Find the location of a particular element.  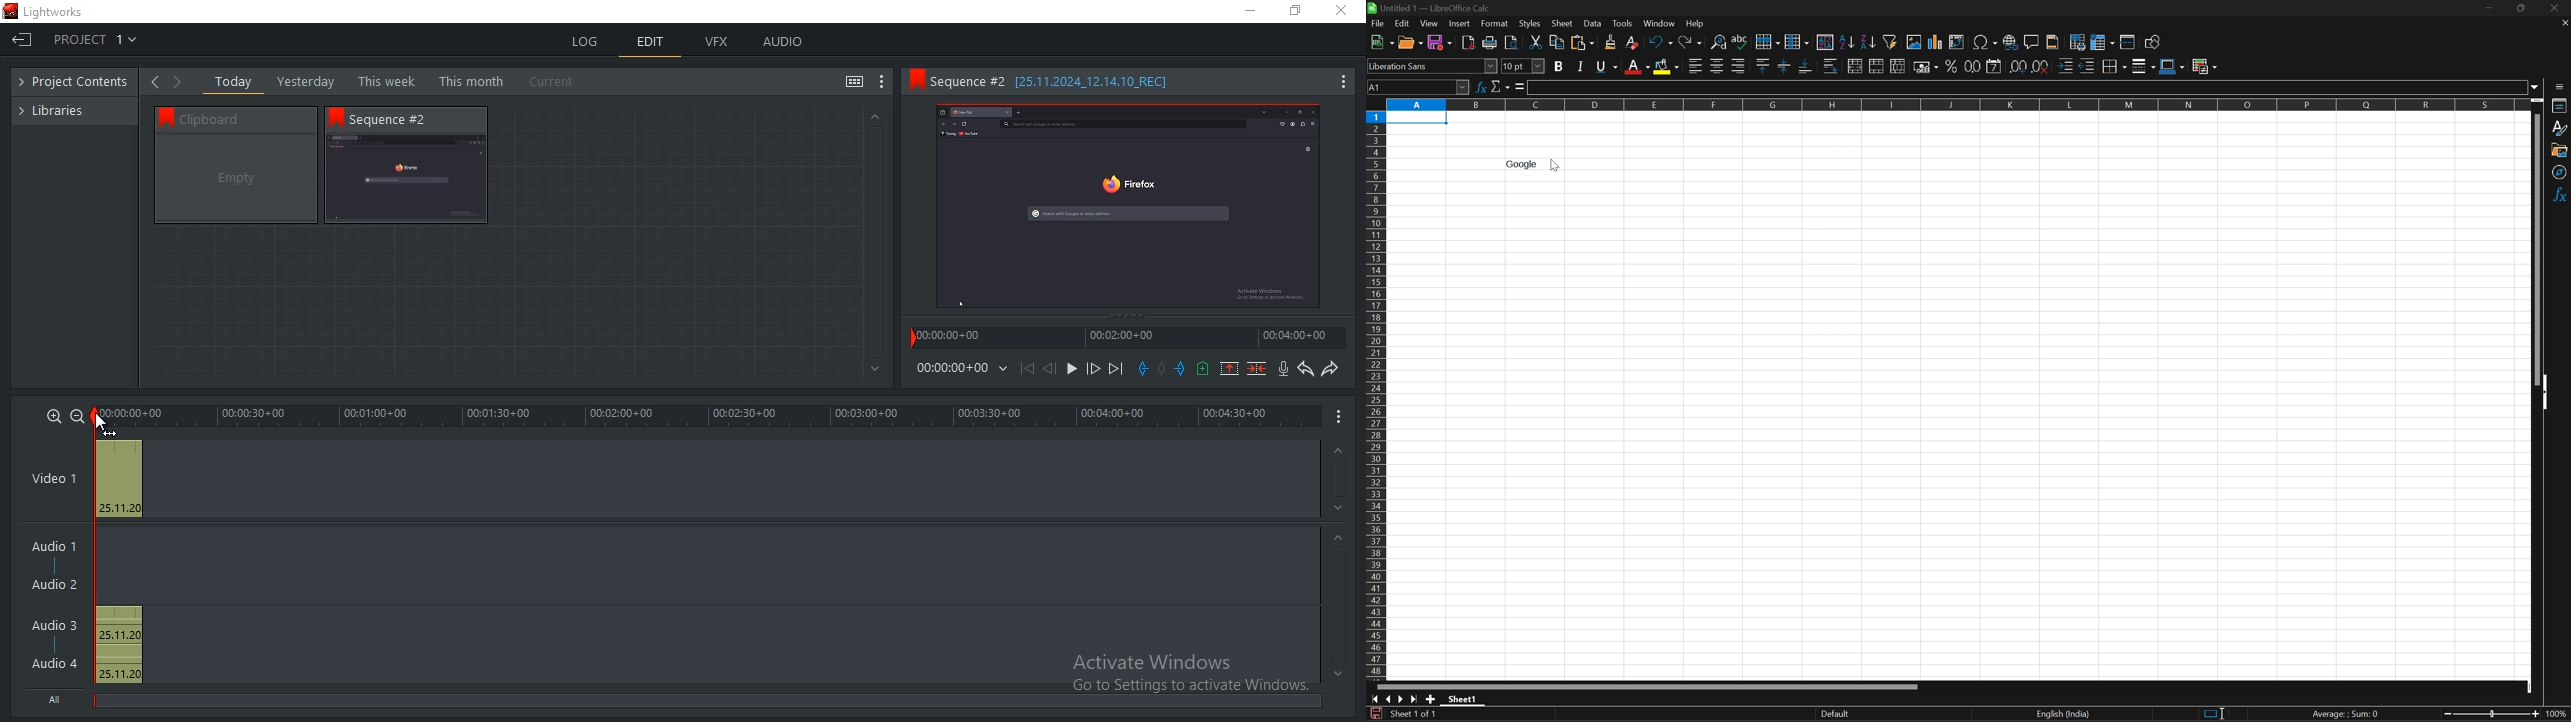

mark out is located at coordinates (1182, 368).